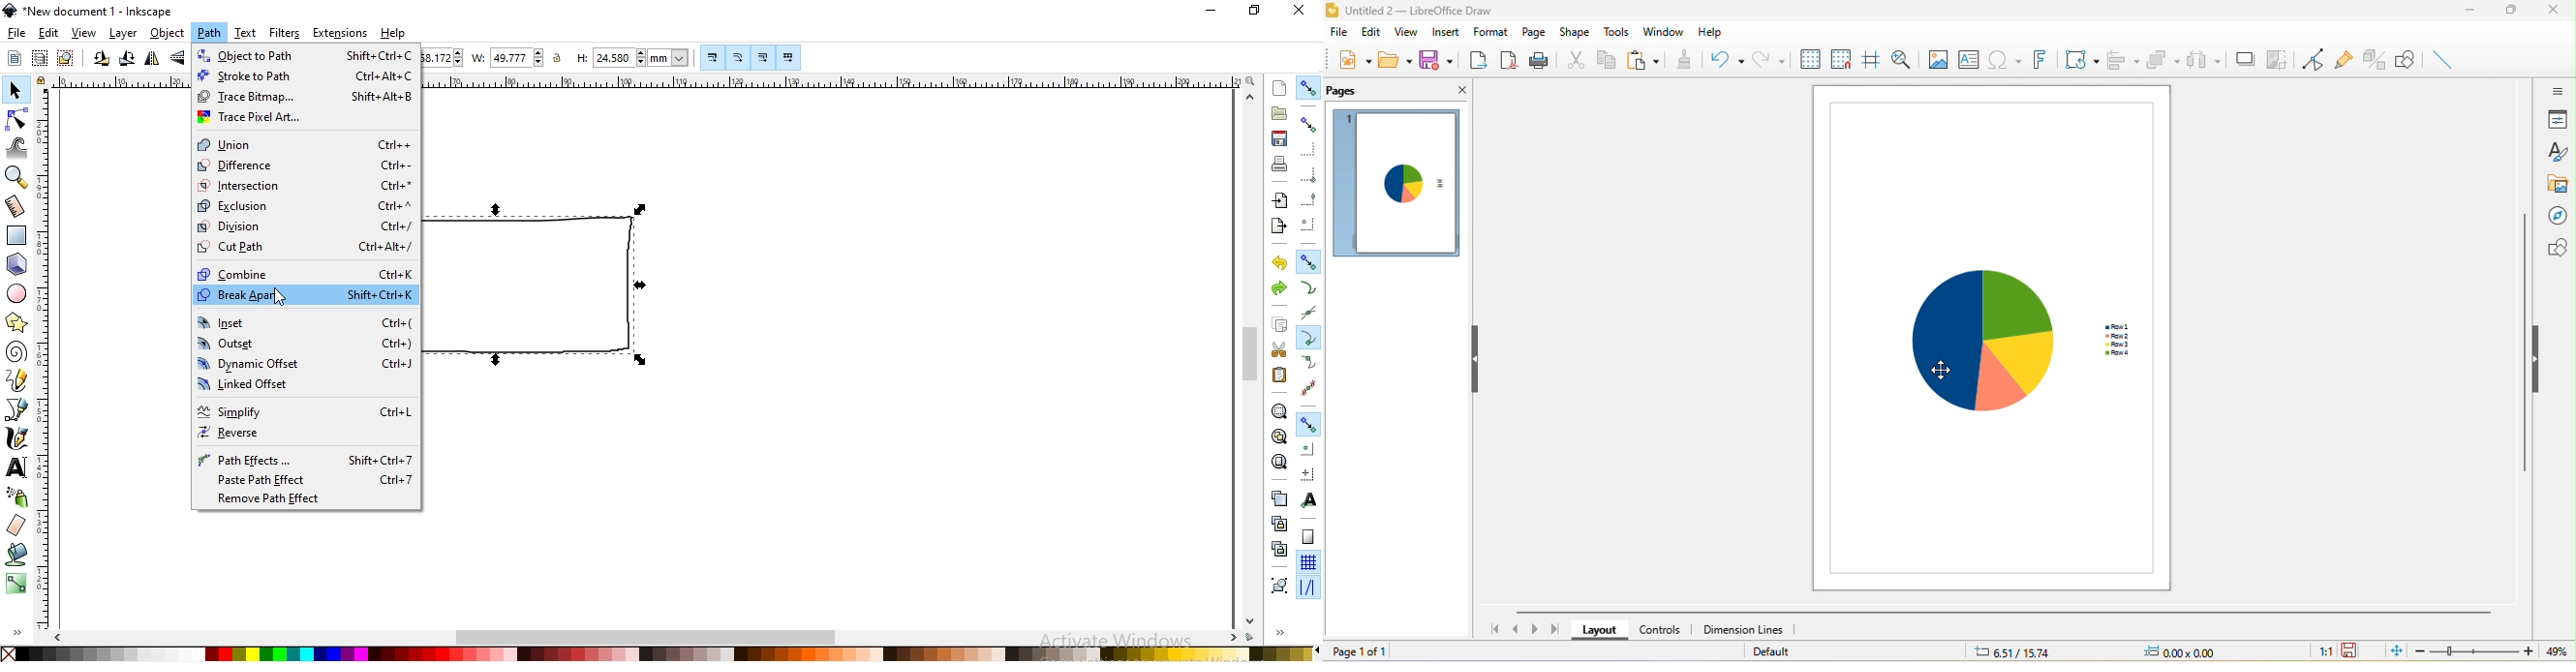 The height and width of the screenshot is (672, 2576). I want to click on spray objects by sculpting or painting, so click(16, 496).